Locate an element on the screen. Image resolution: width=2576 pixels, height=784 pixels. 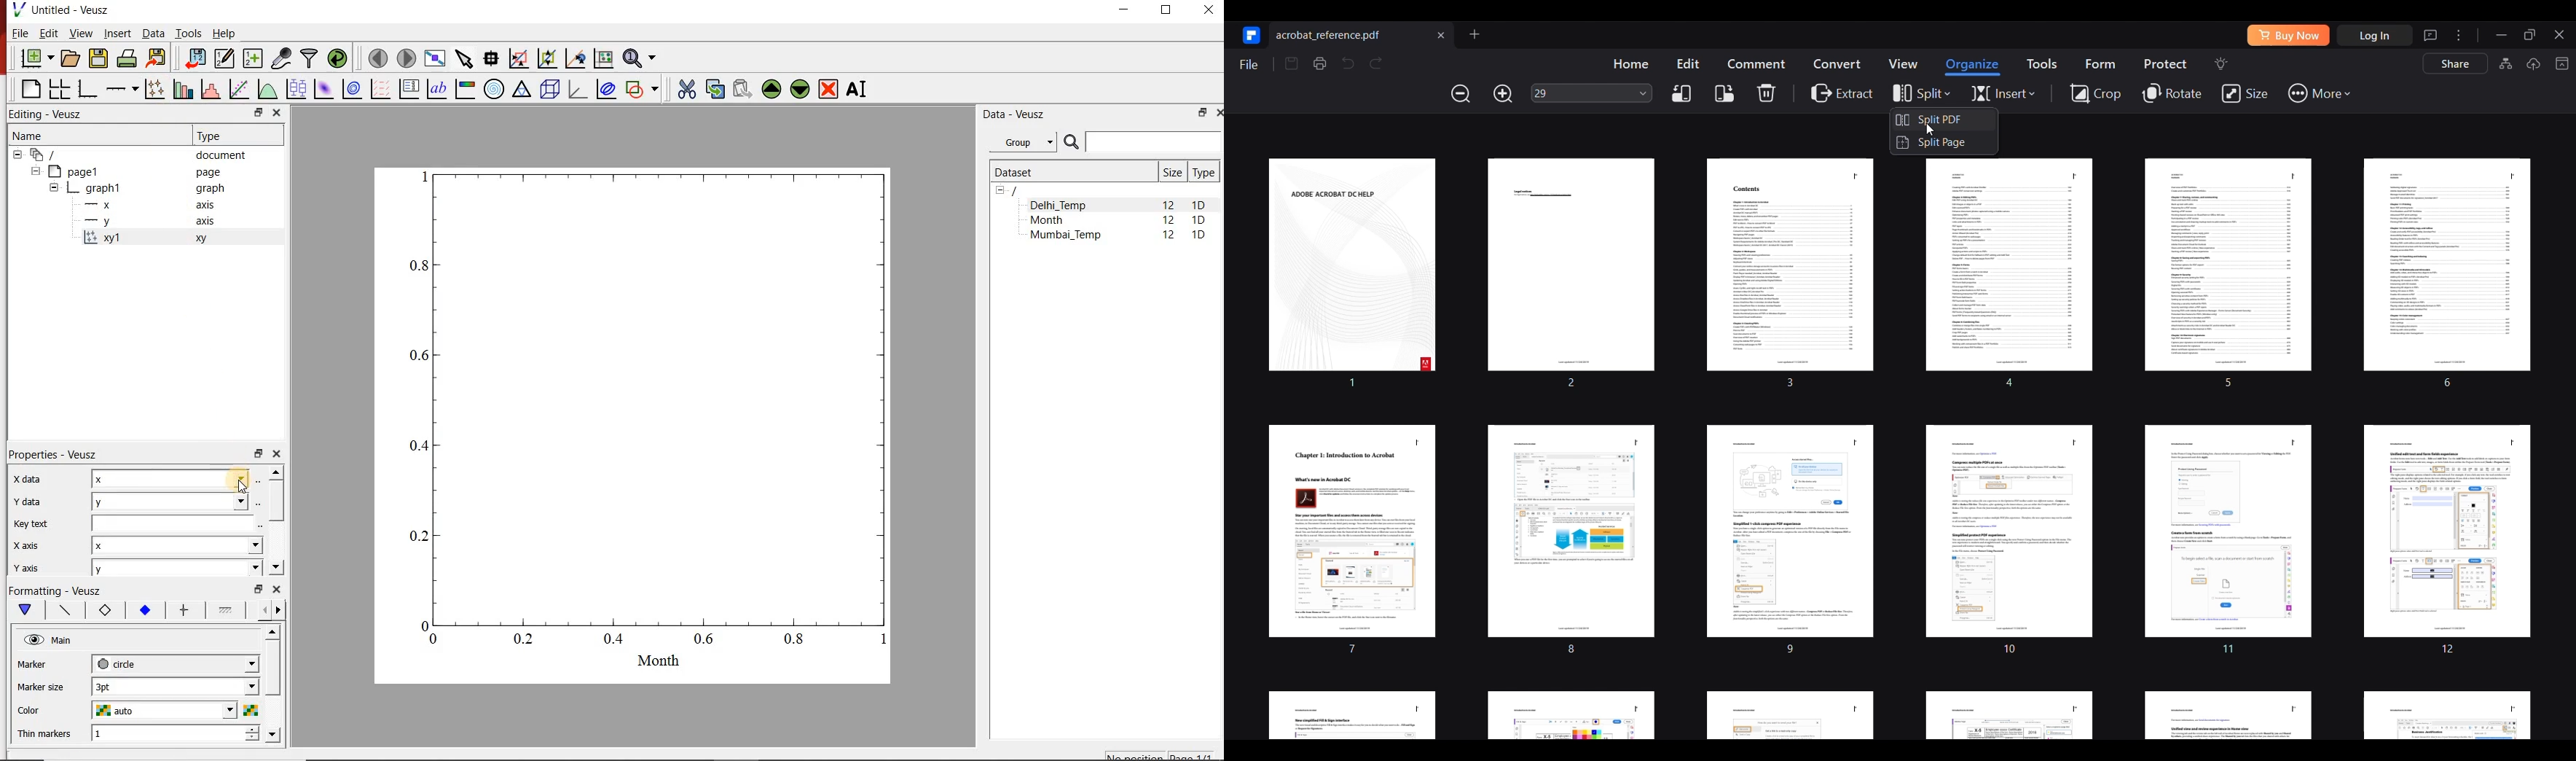
reload linked datasets is located at coordinates (337, 57).